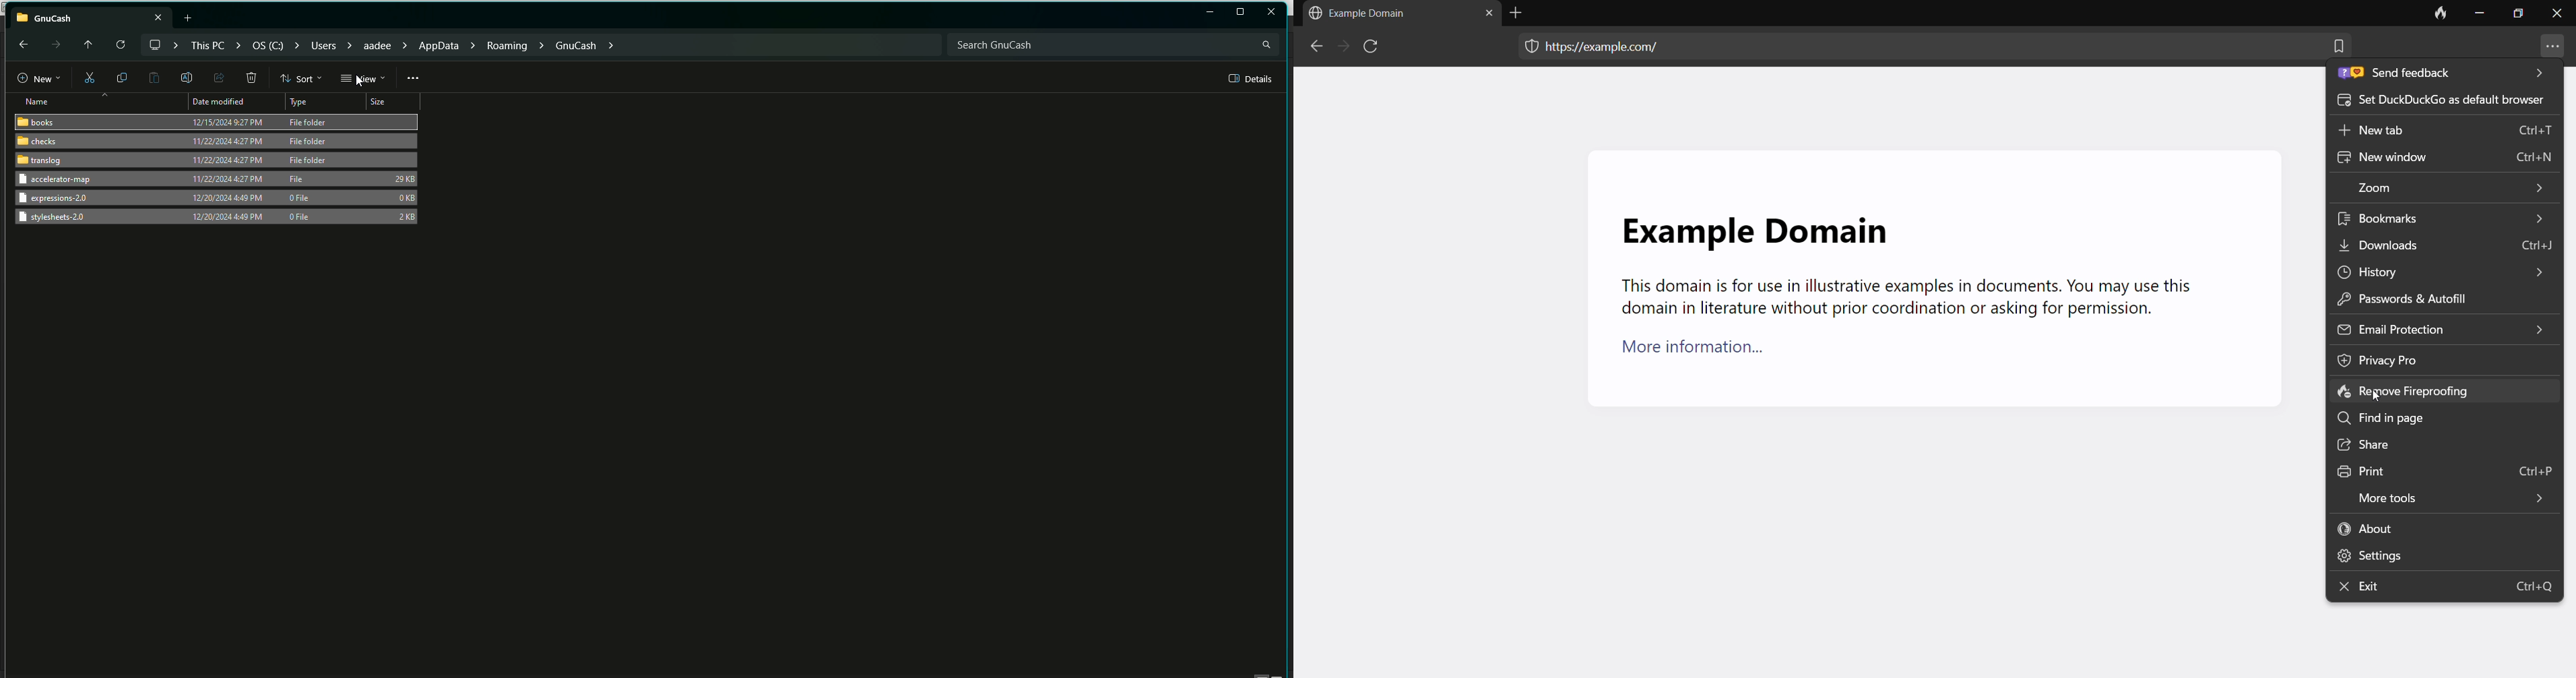 The width and height of the screenshot is (2576, 700). Describe the element at coordinates (37, 142) in the screenshot. I see `checks` at that location.